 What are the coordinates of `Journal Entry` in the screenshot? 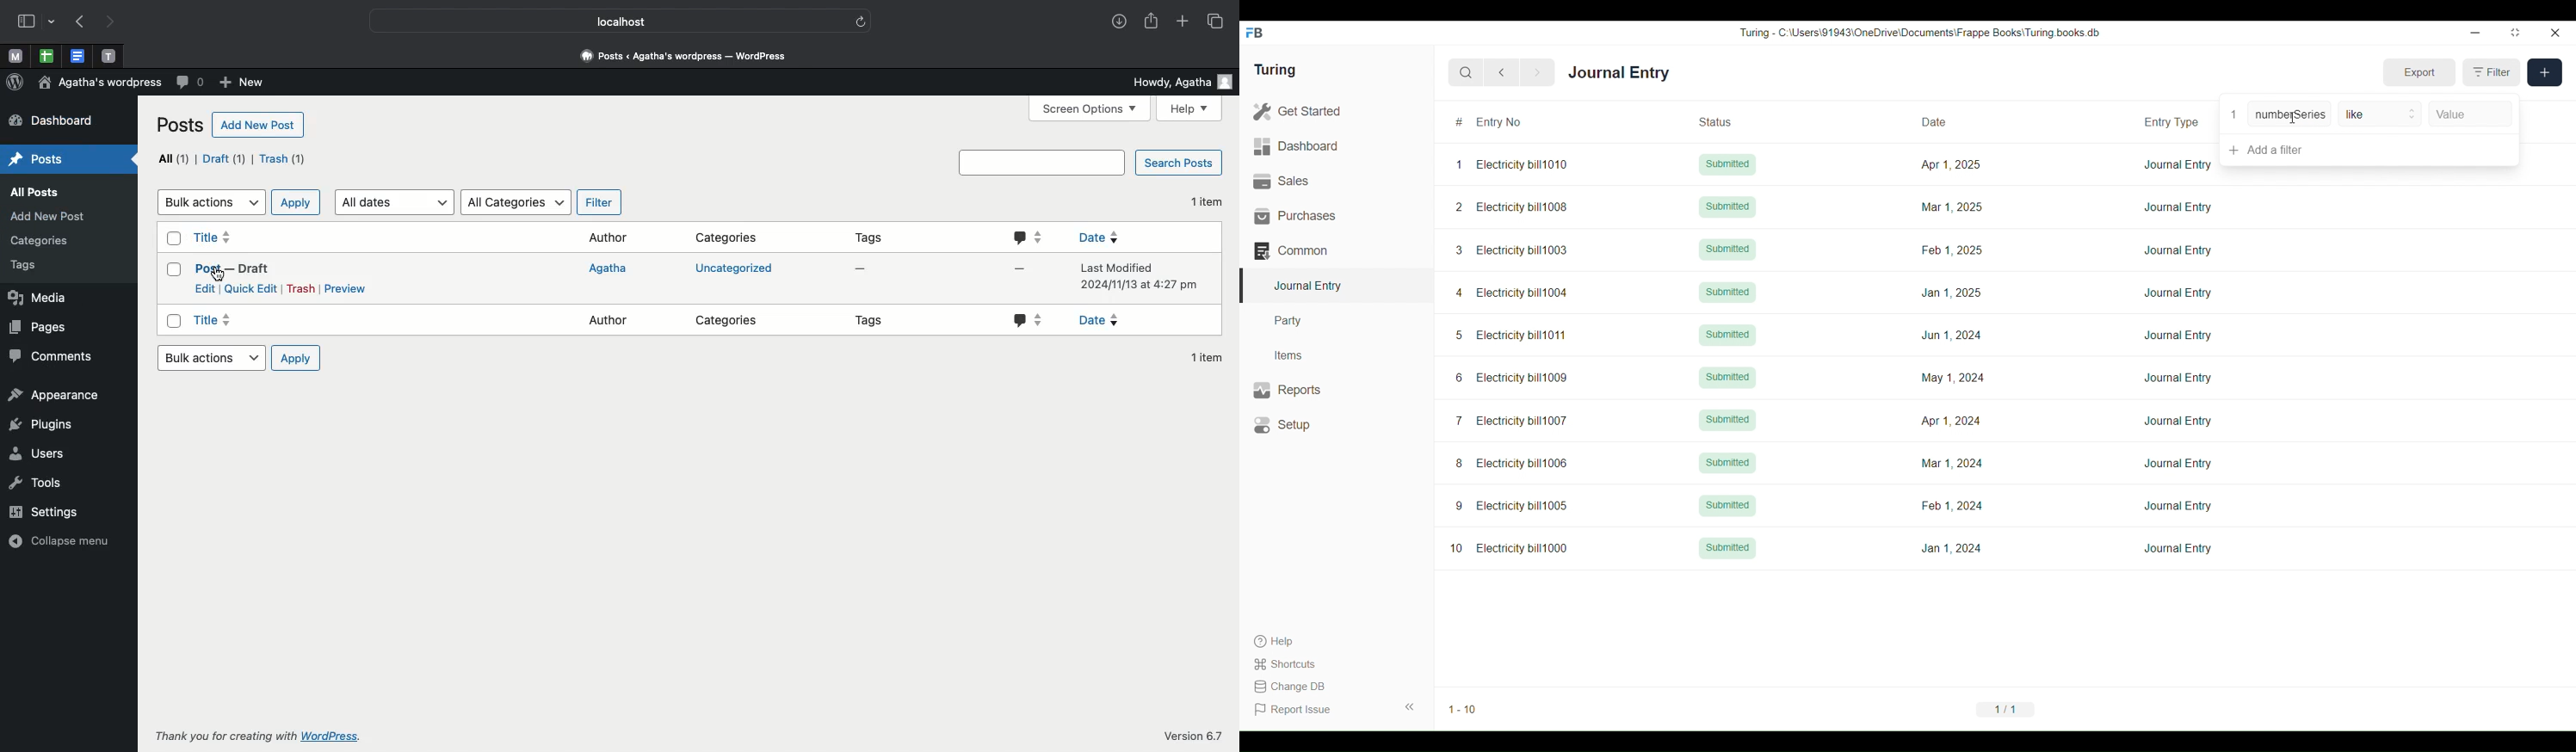 It's located at (2179, 378).